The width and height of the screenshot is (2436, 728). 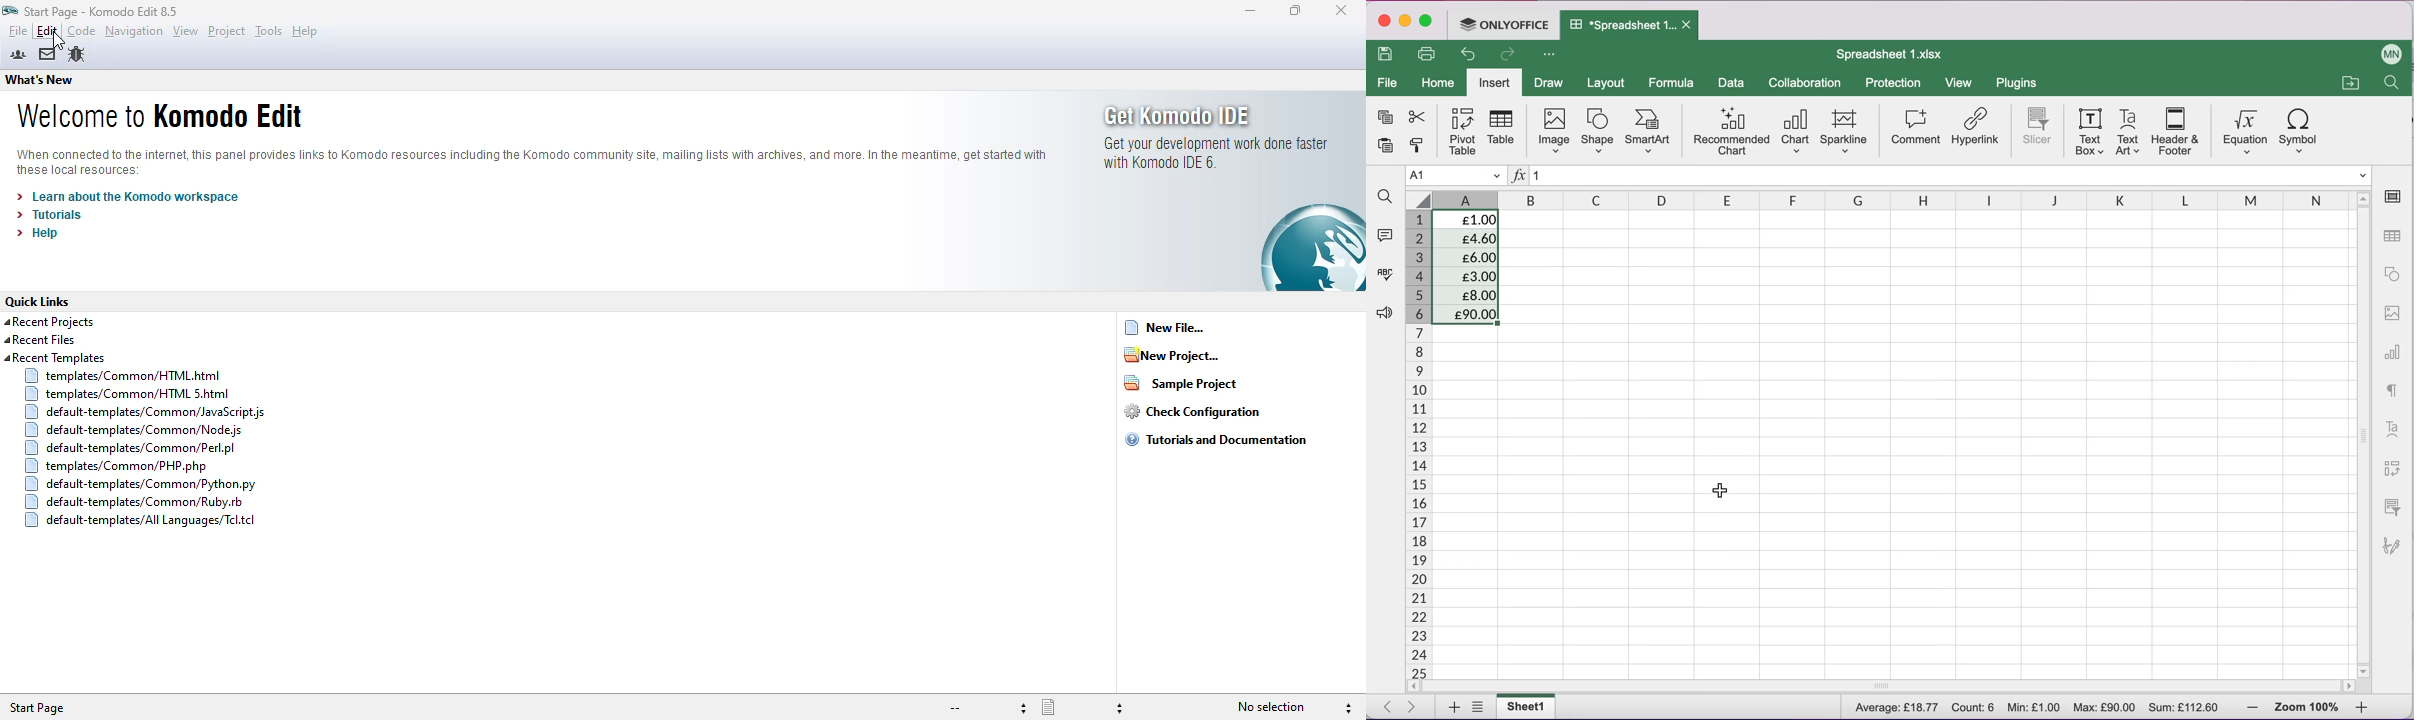 What do you see at coordinates (47, 54) in the screenshot?
I see `komodo email lists` at bounding box center [47, 54].